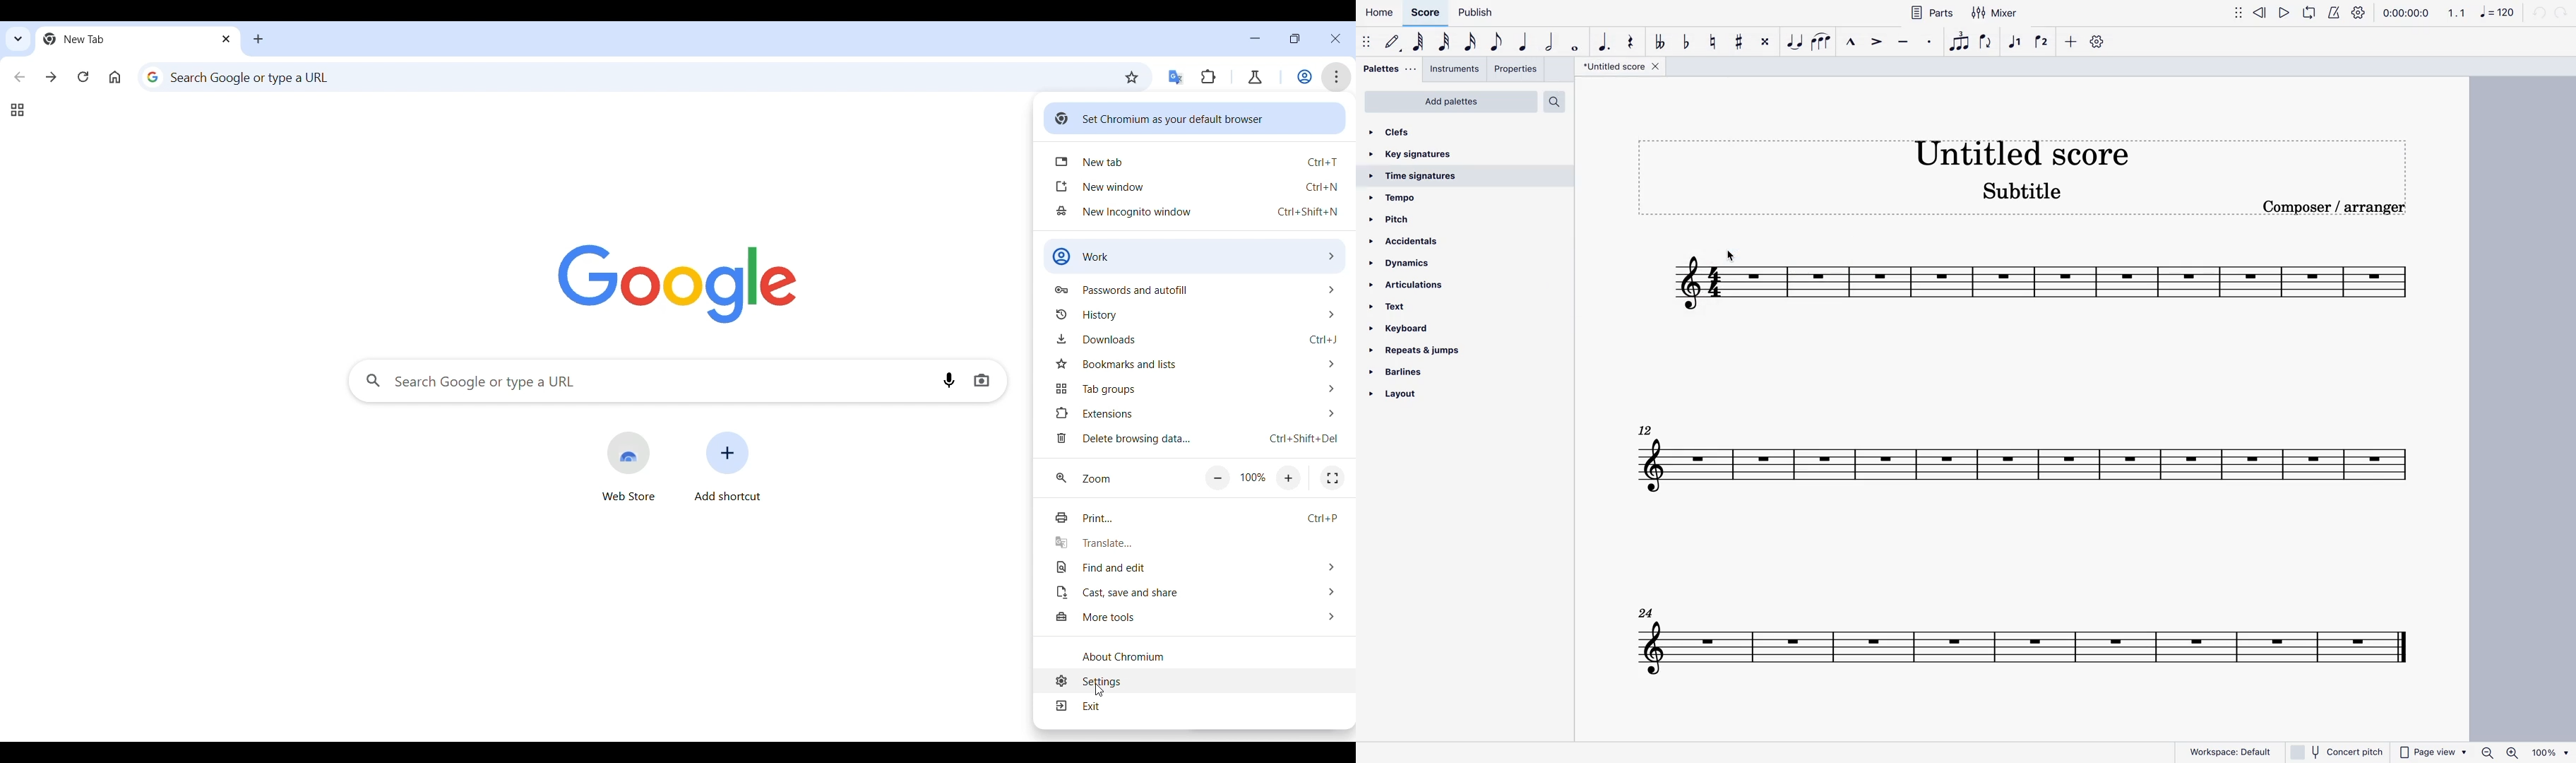 The width and height of the screenshot is (2576, 784). What do you see at coordinates (1195, 255) in the screenshot?
I see `Work options` at bounding box center [1195, 255].